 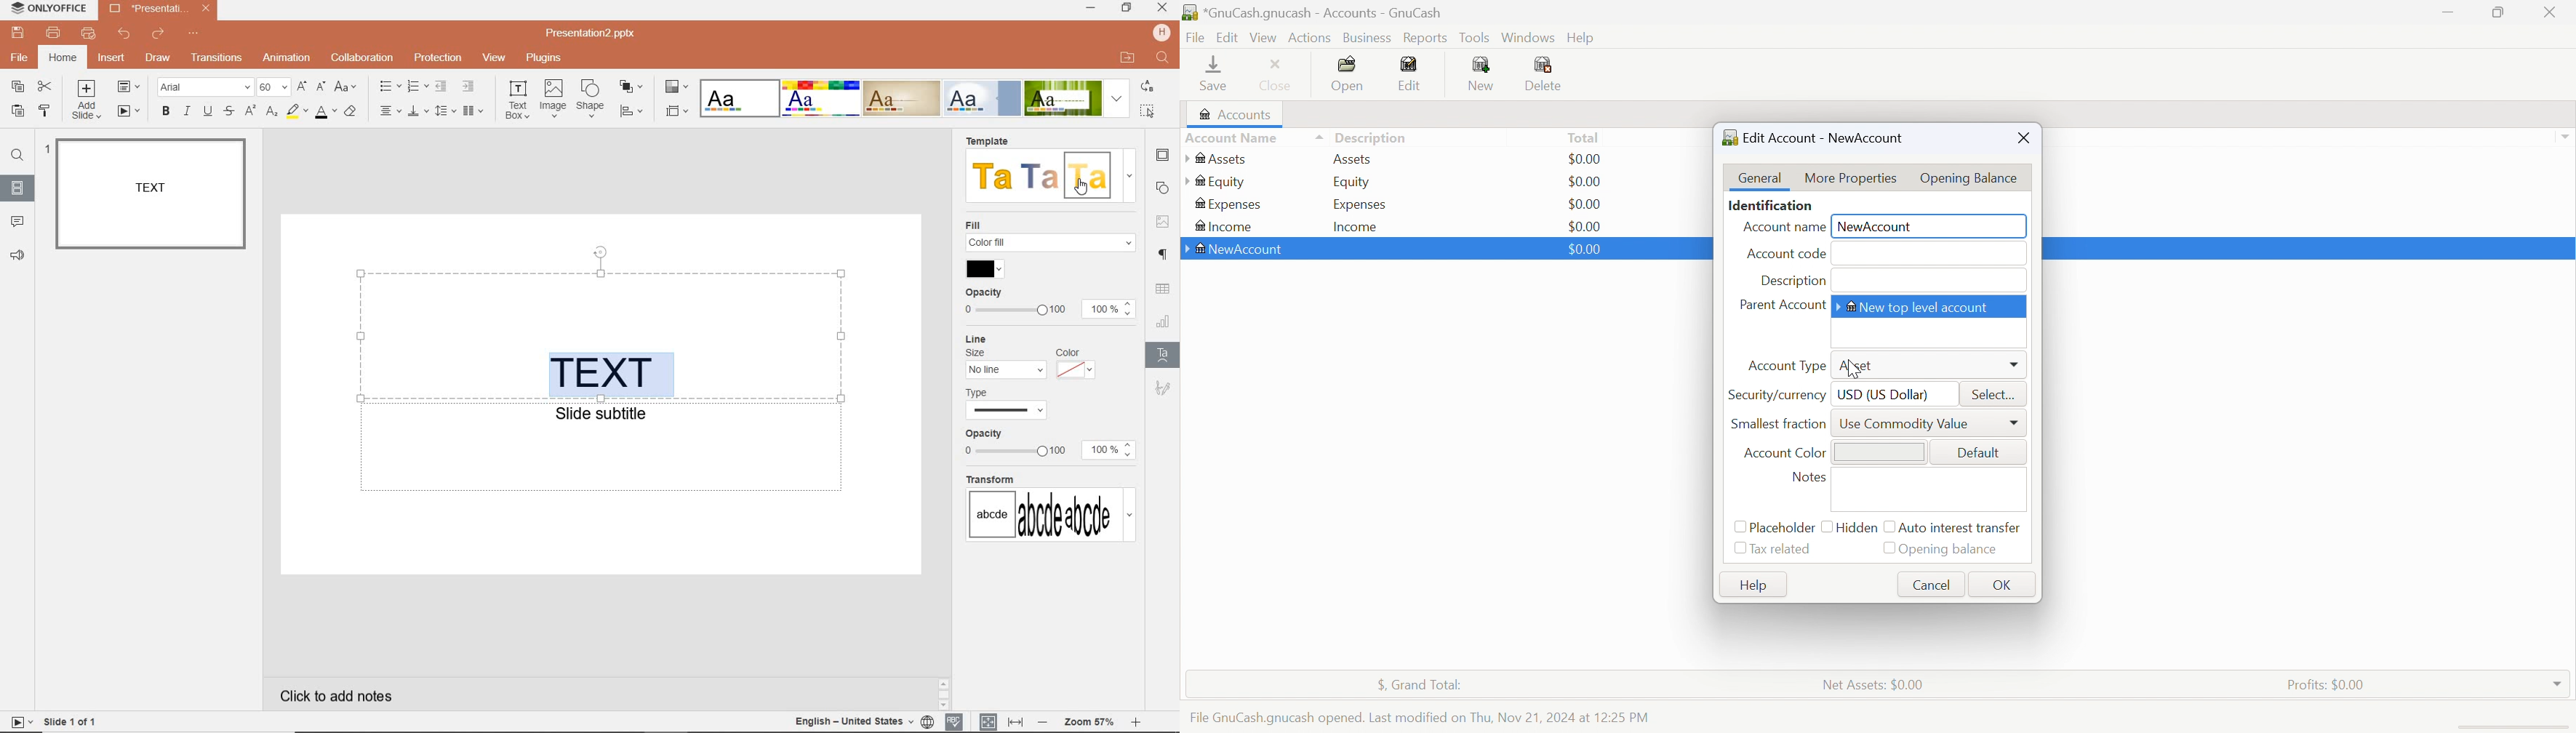 I want to click on Drop Down, so click(x=2558, y=680).